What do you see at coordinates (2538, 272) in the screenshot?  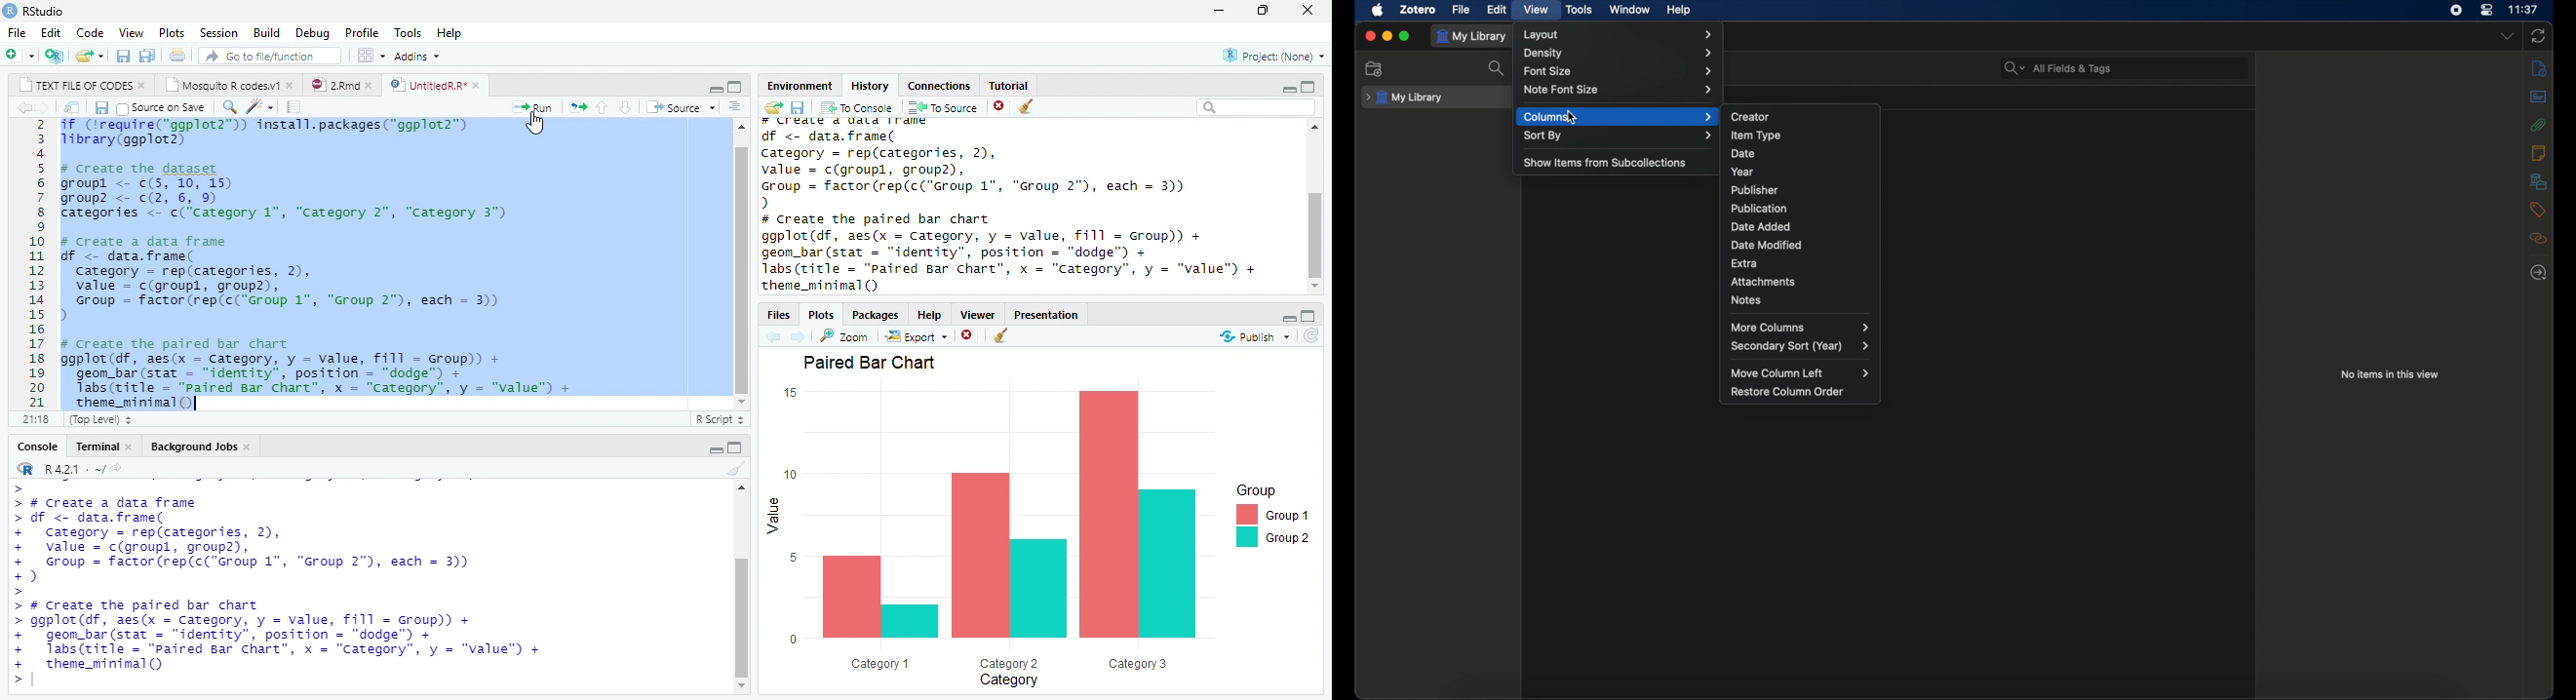 I see `locate` at bounding box center [2538, 272].